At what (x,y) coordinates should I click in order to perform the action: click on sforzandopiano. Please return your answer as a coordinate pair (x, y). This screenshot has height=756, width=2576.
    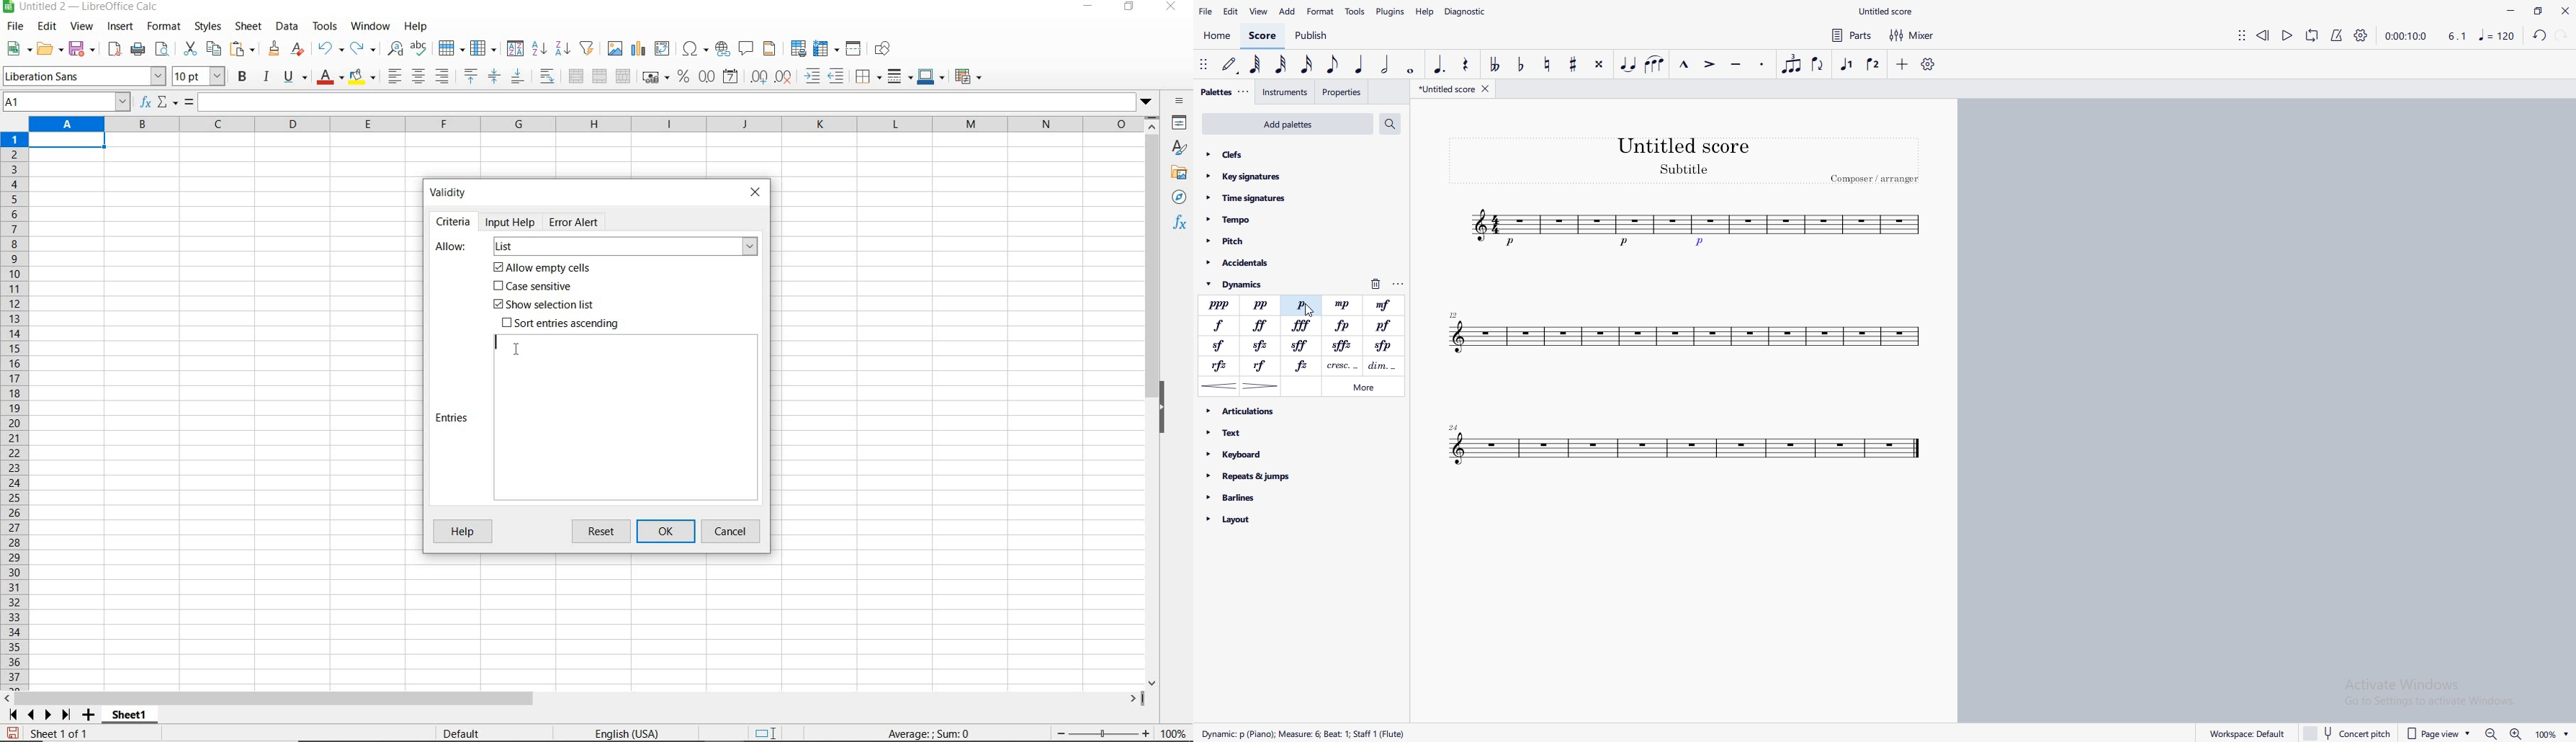
    Looking at the image, I should click on (1384, 346).